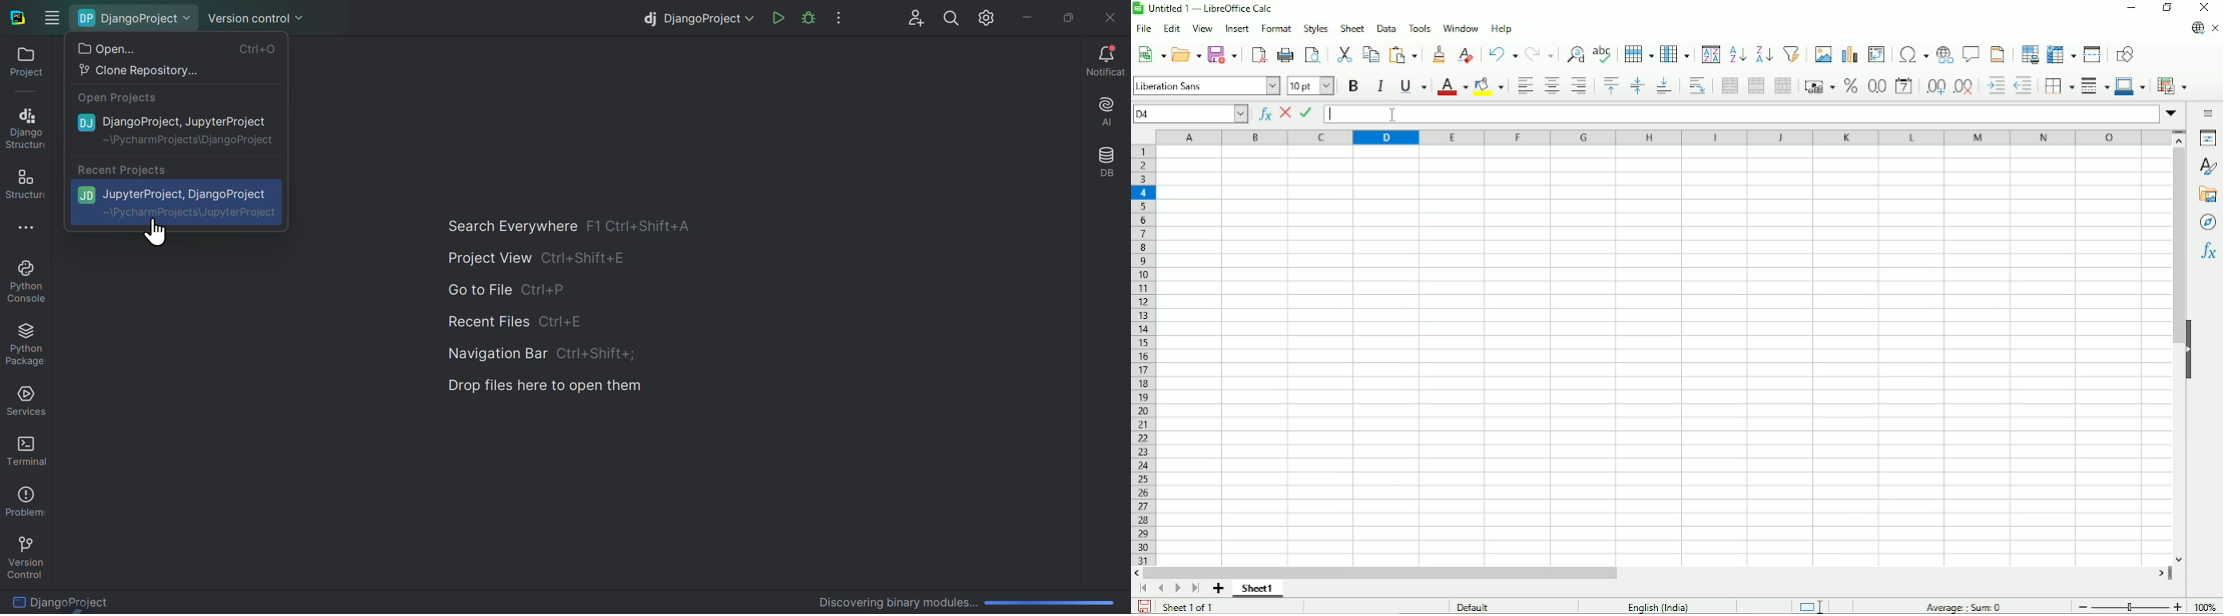 This screenshot has width=2240, height=616. What do you see at coordinates (2197, 28) in the screenshot?
I see `Update available ` at bounding box center [2197, 28].